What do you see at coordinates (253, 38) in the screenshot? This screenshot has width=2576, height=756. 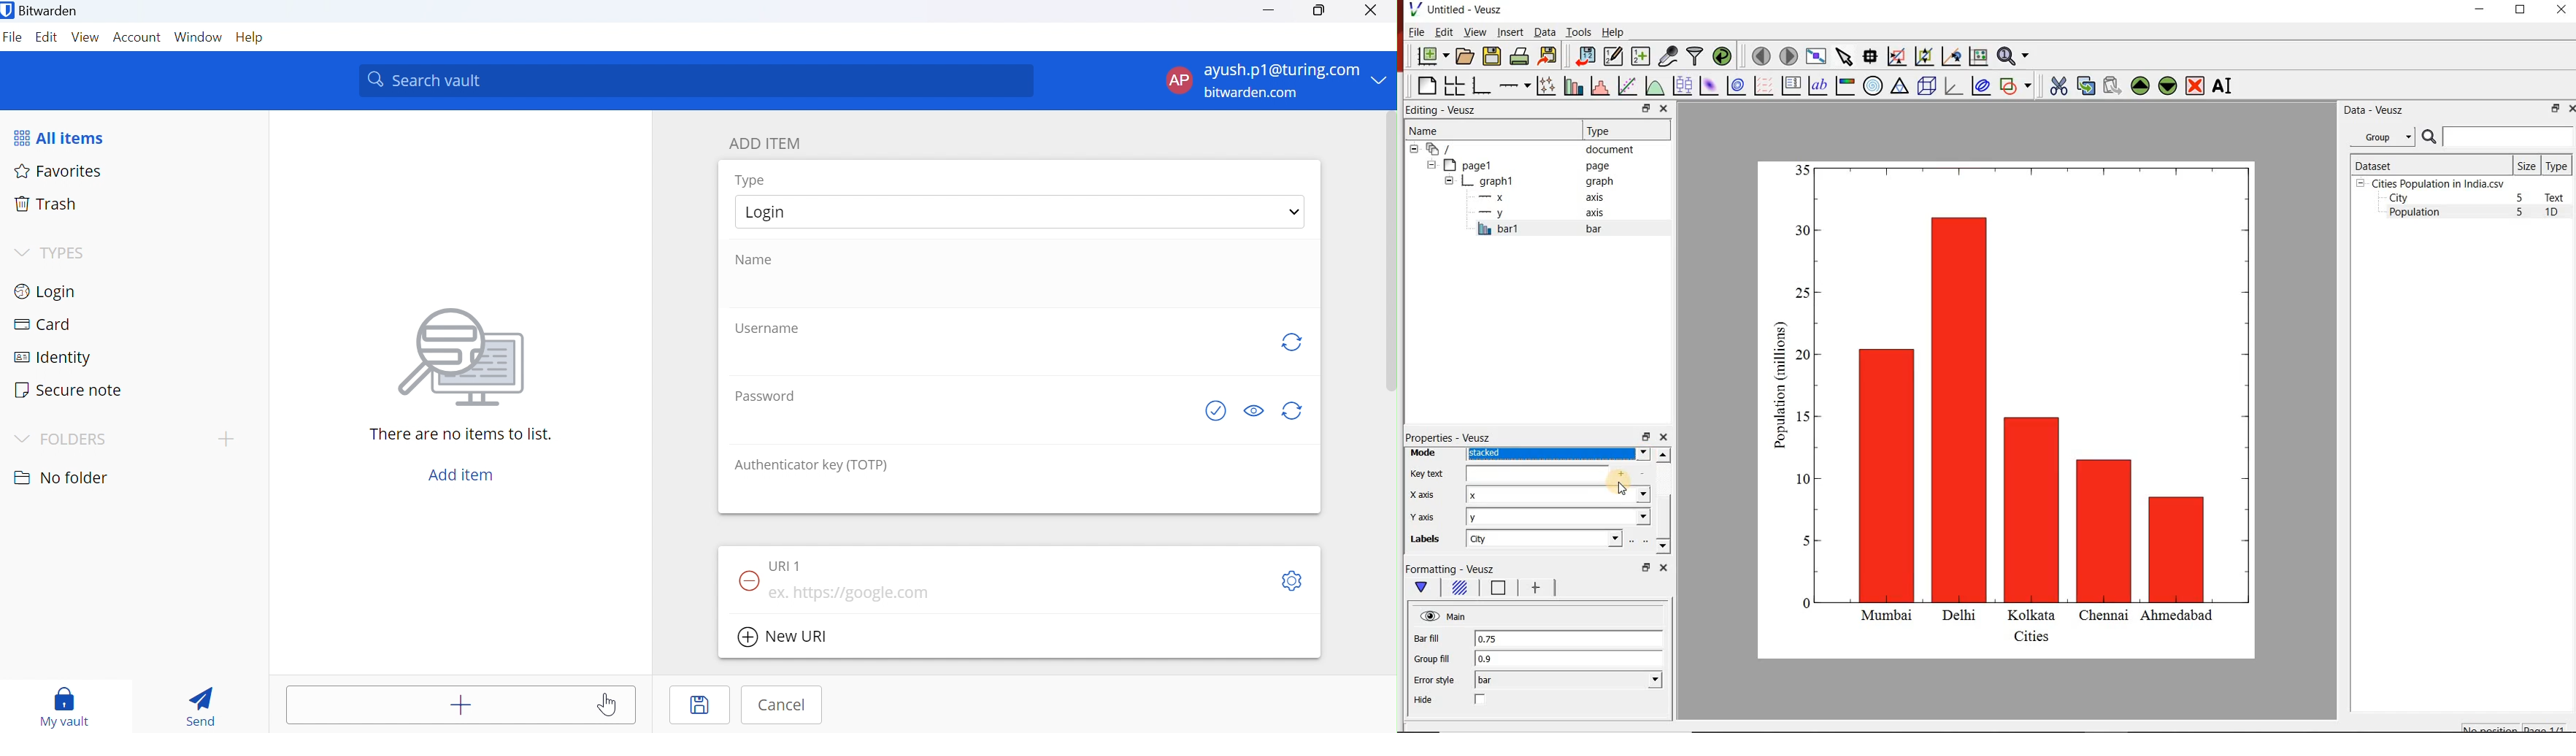 I see `Help` at bounding box center [253, 38].